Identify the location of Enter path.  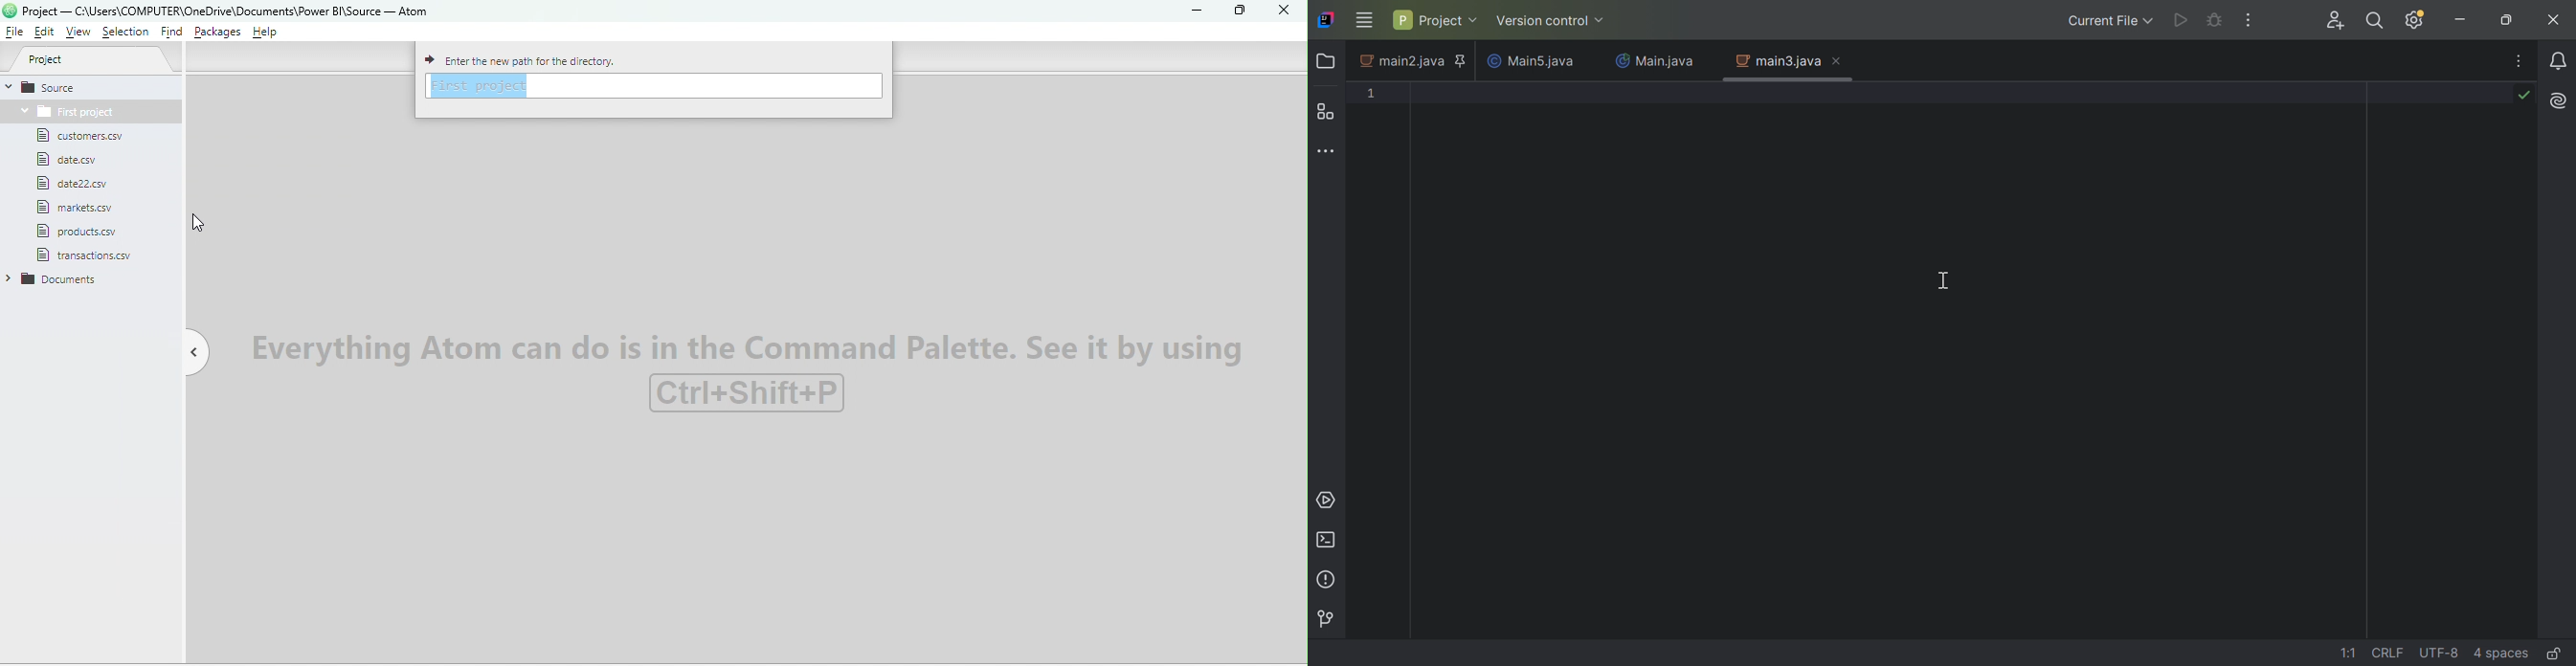
(656, 86).